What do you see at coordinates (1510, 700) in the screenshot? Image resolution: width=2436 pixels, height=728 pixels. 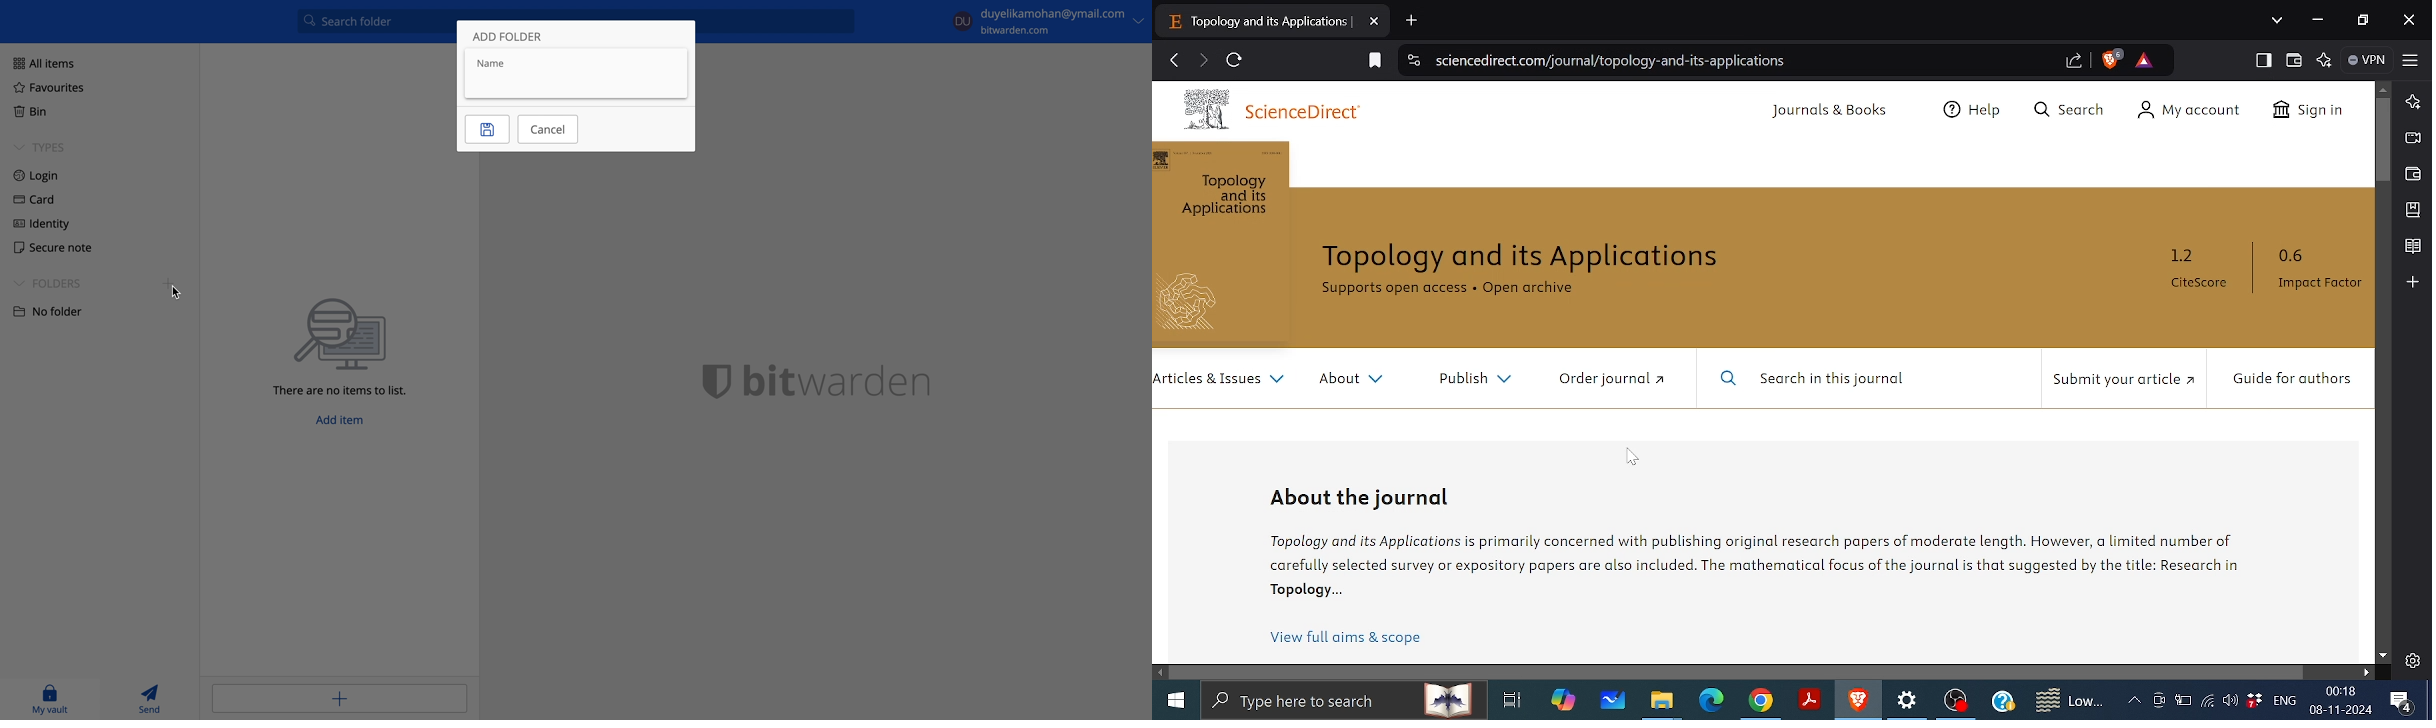 I see `Task View` at bounding box center [1510, 700].